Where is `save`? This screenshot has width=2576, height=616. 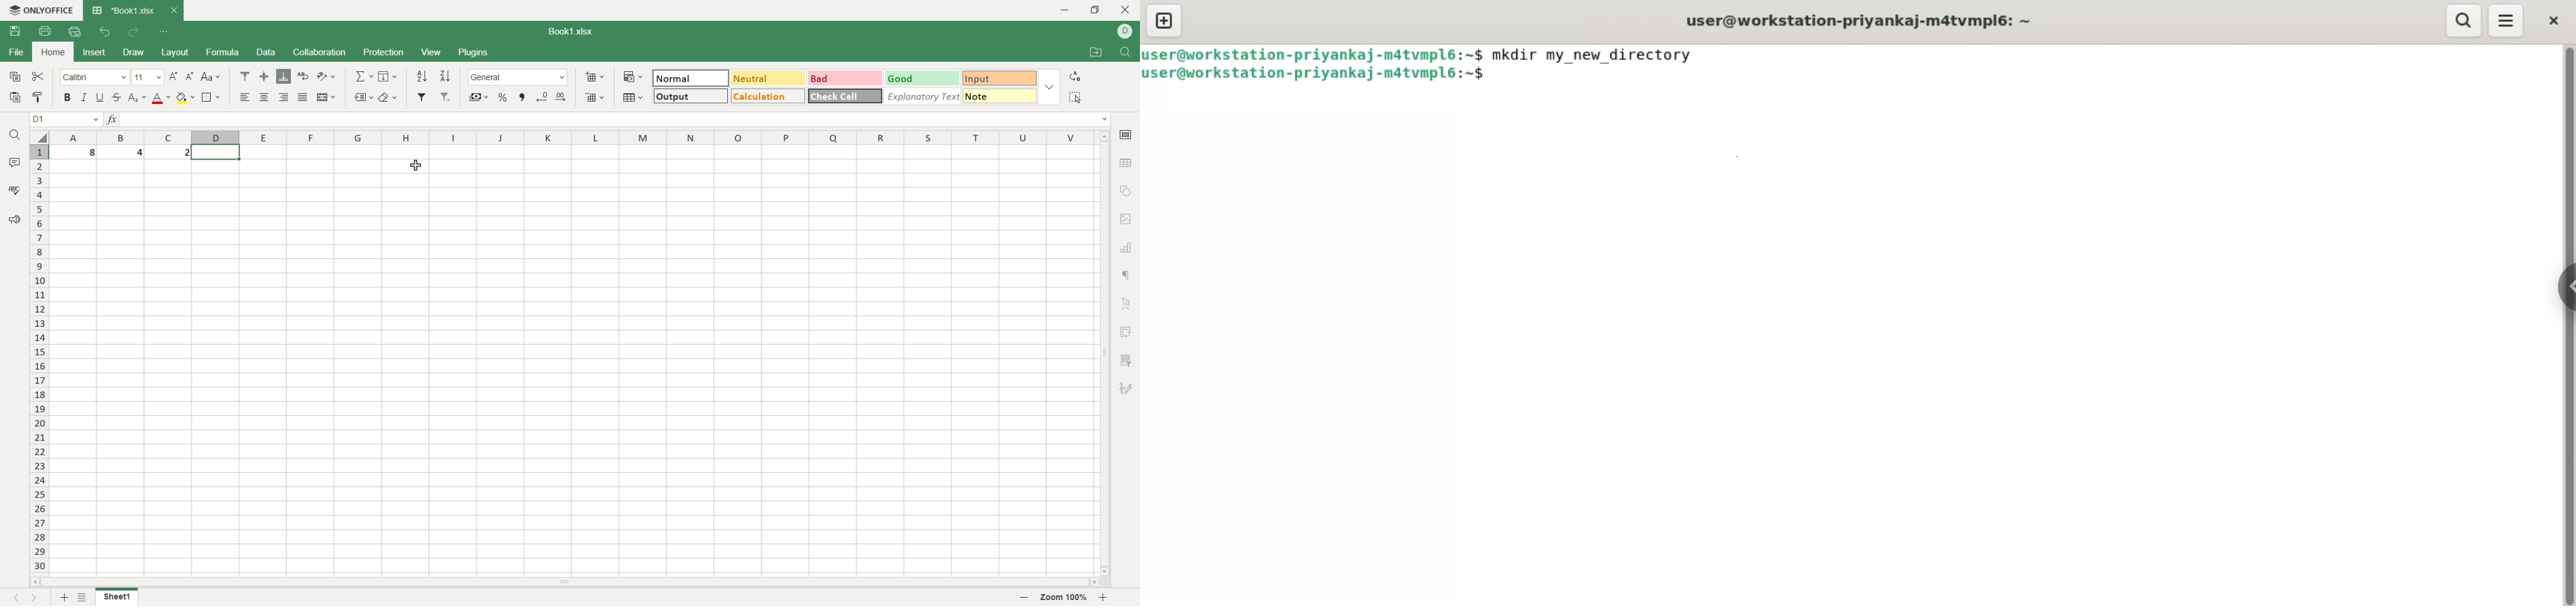
save is located at coordinates (16, 31).